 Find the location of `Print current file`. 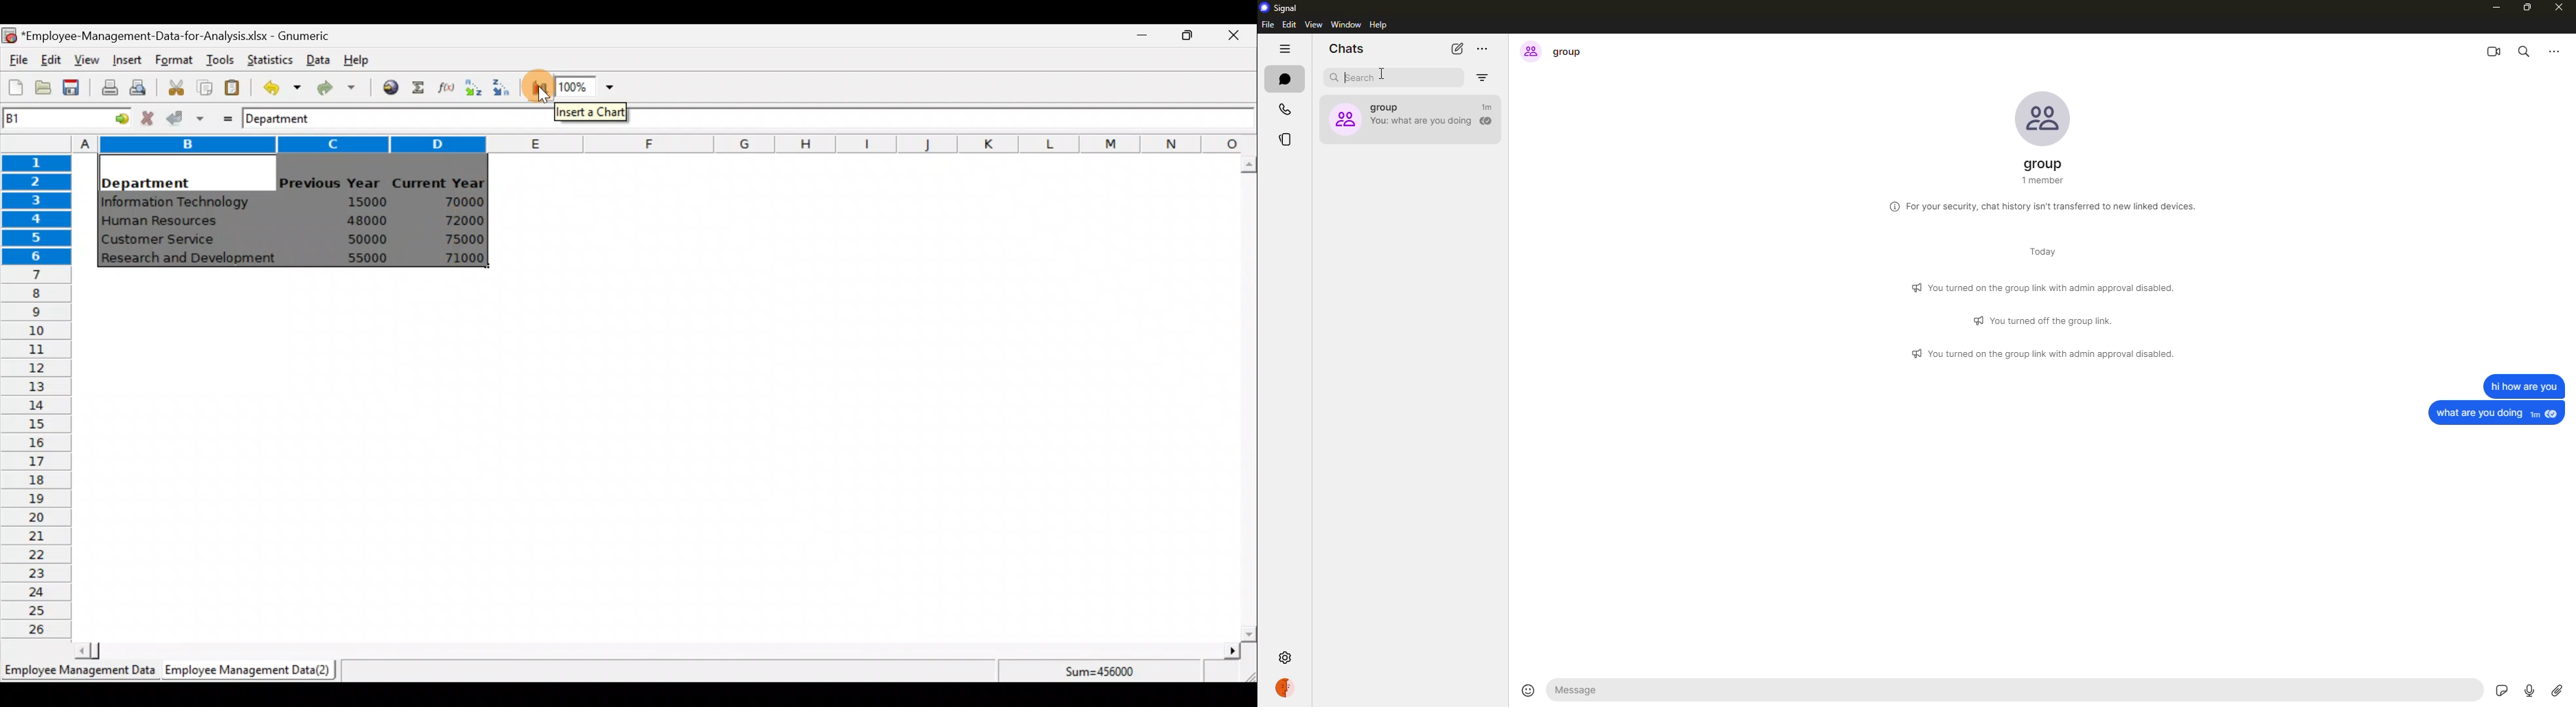

Print current file is located at coordinates (109, 87).